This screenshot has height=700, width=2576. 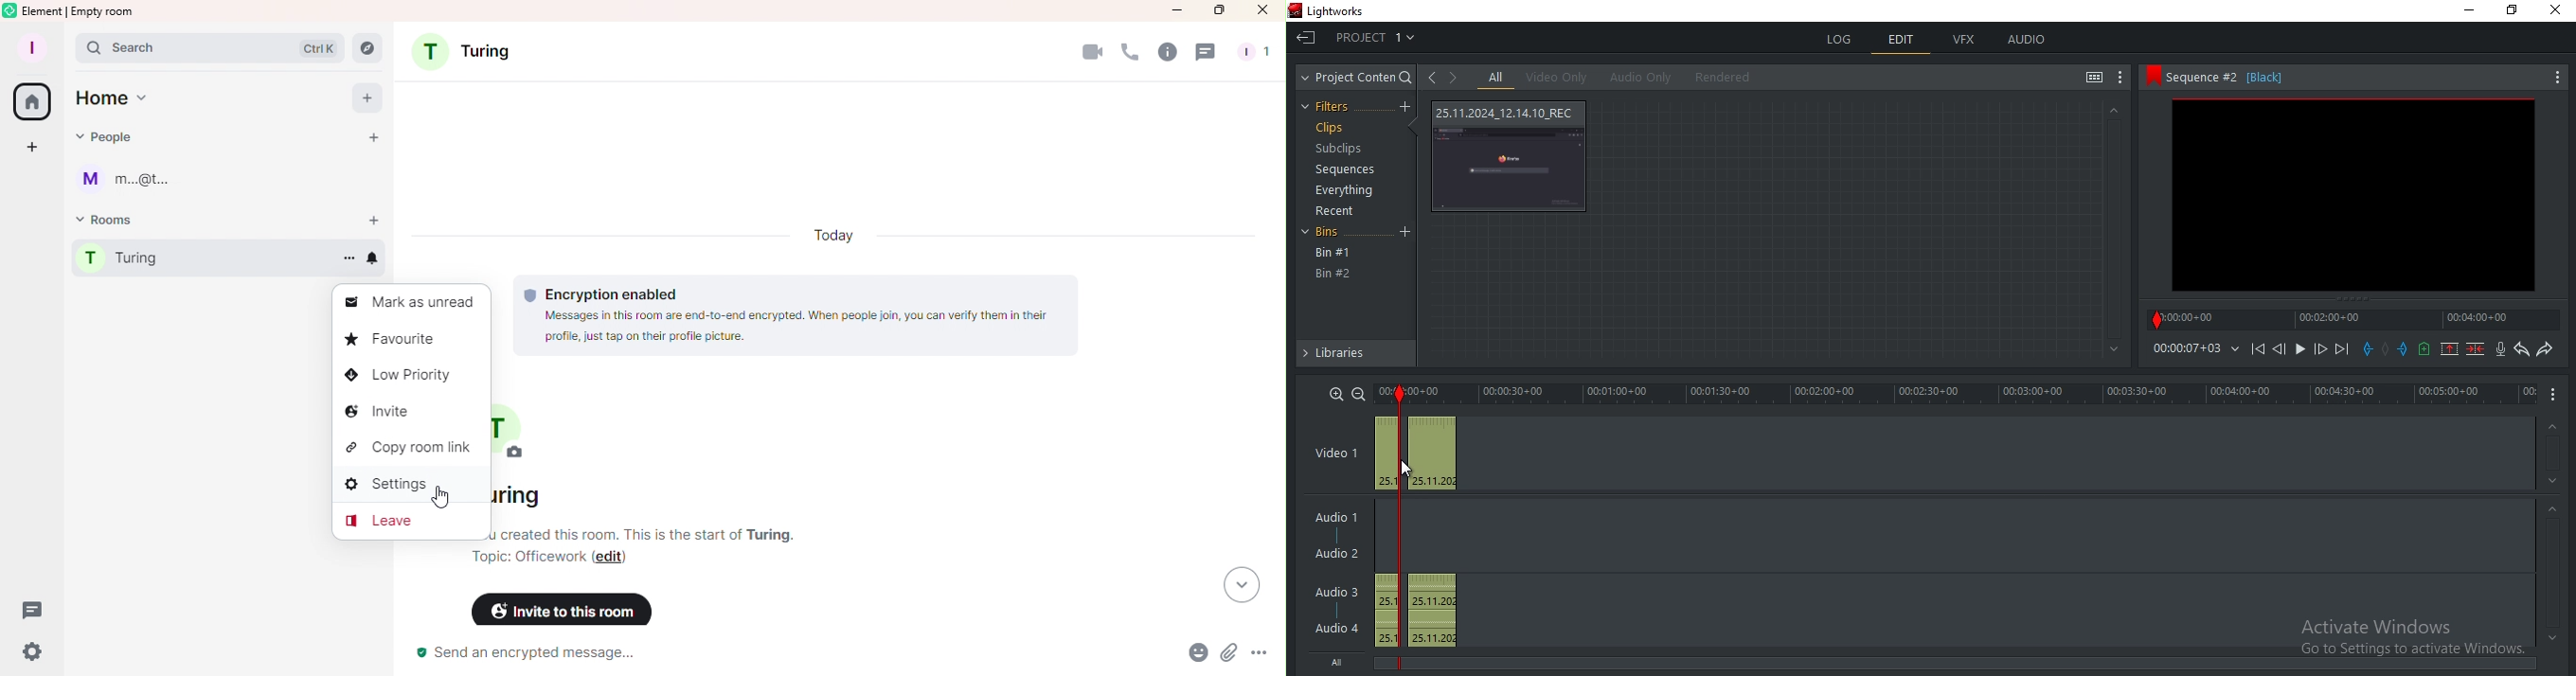 What do you see at coordinates (1254, 53) in the screenshot?
I see `people` at bounding box center [1254, 53].